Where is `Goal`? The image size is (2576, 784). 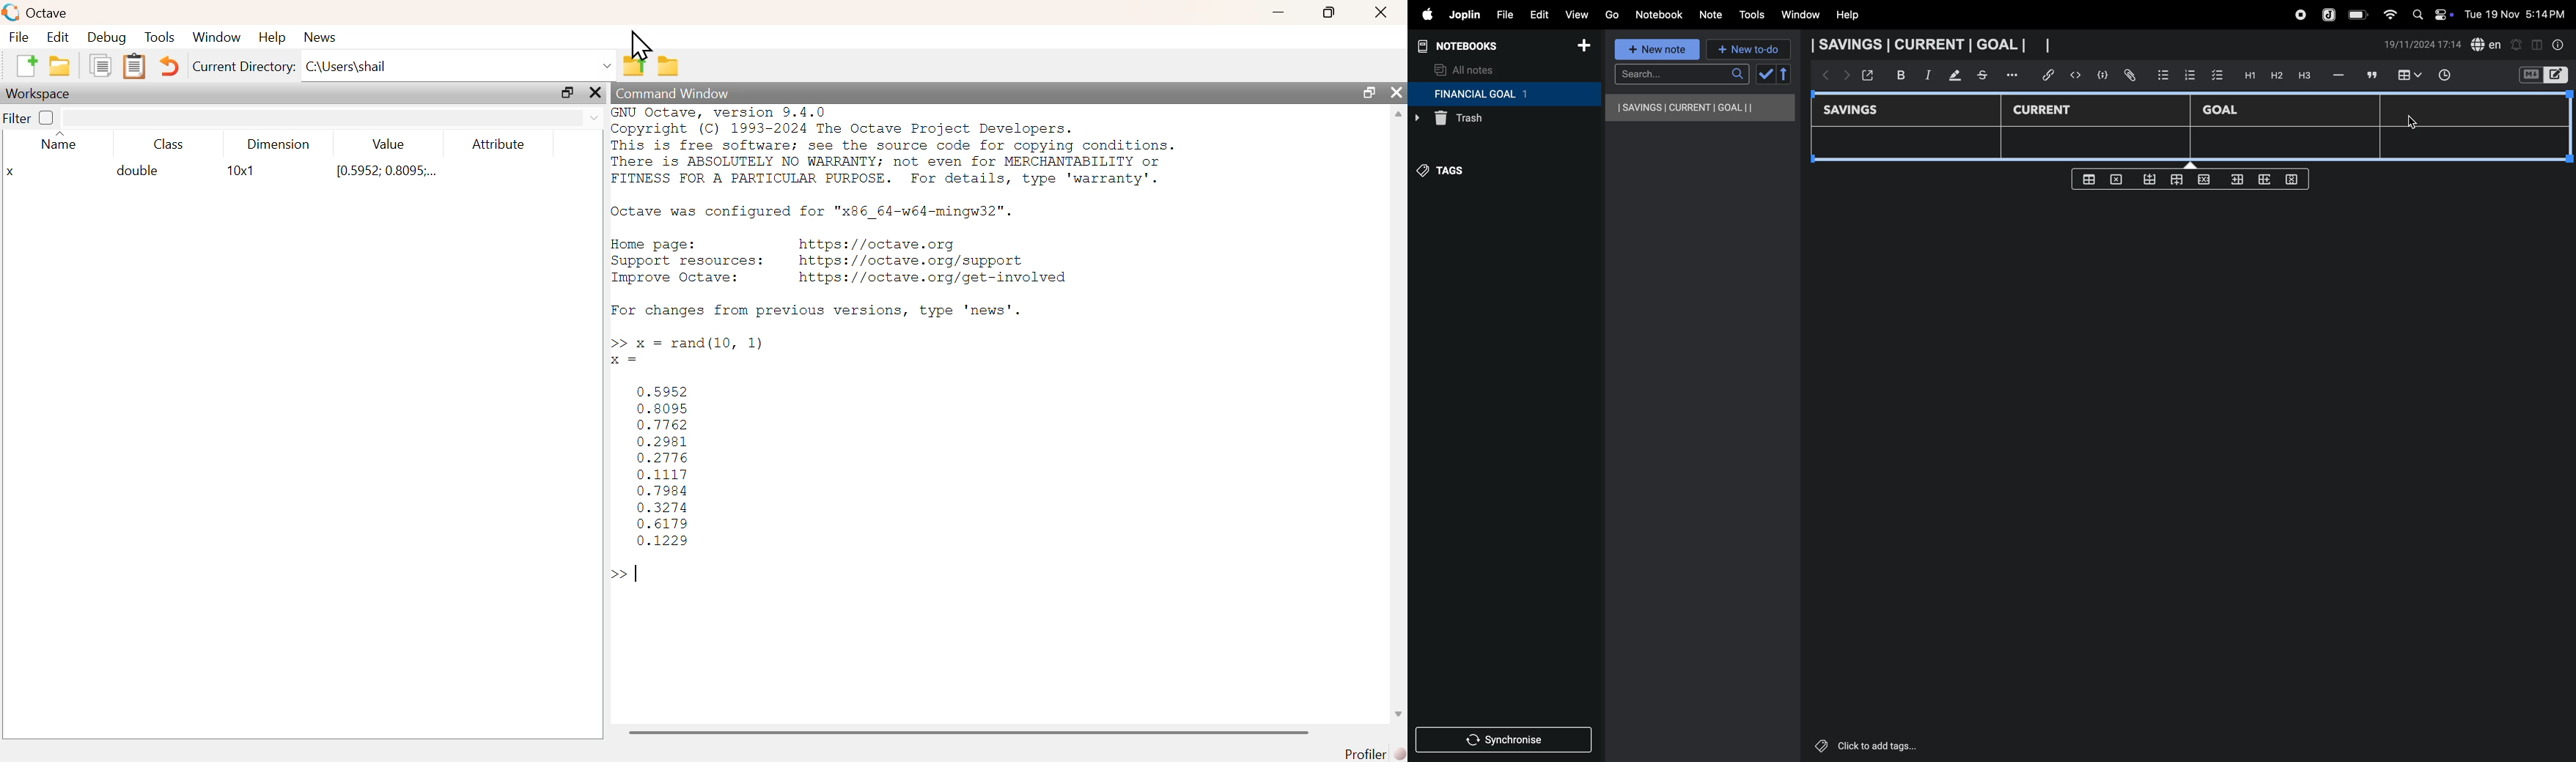
Goal is located at coordinates (2228, 111).